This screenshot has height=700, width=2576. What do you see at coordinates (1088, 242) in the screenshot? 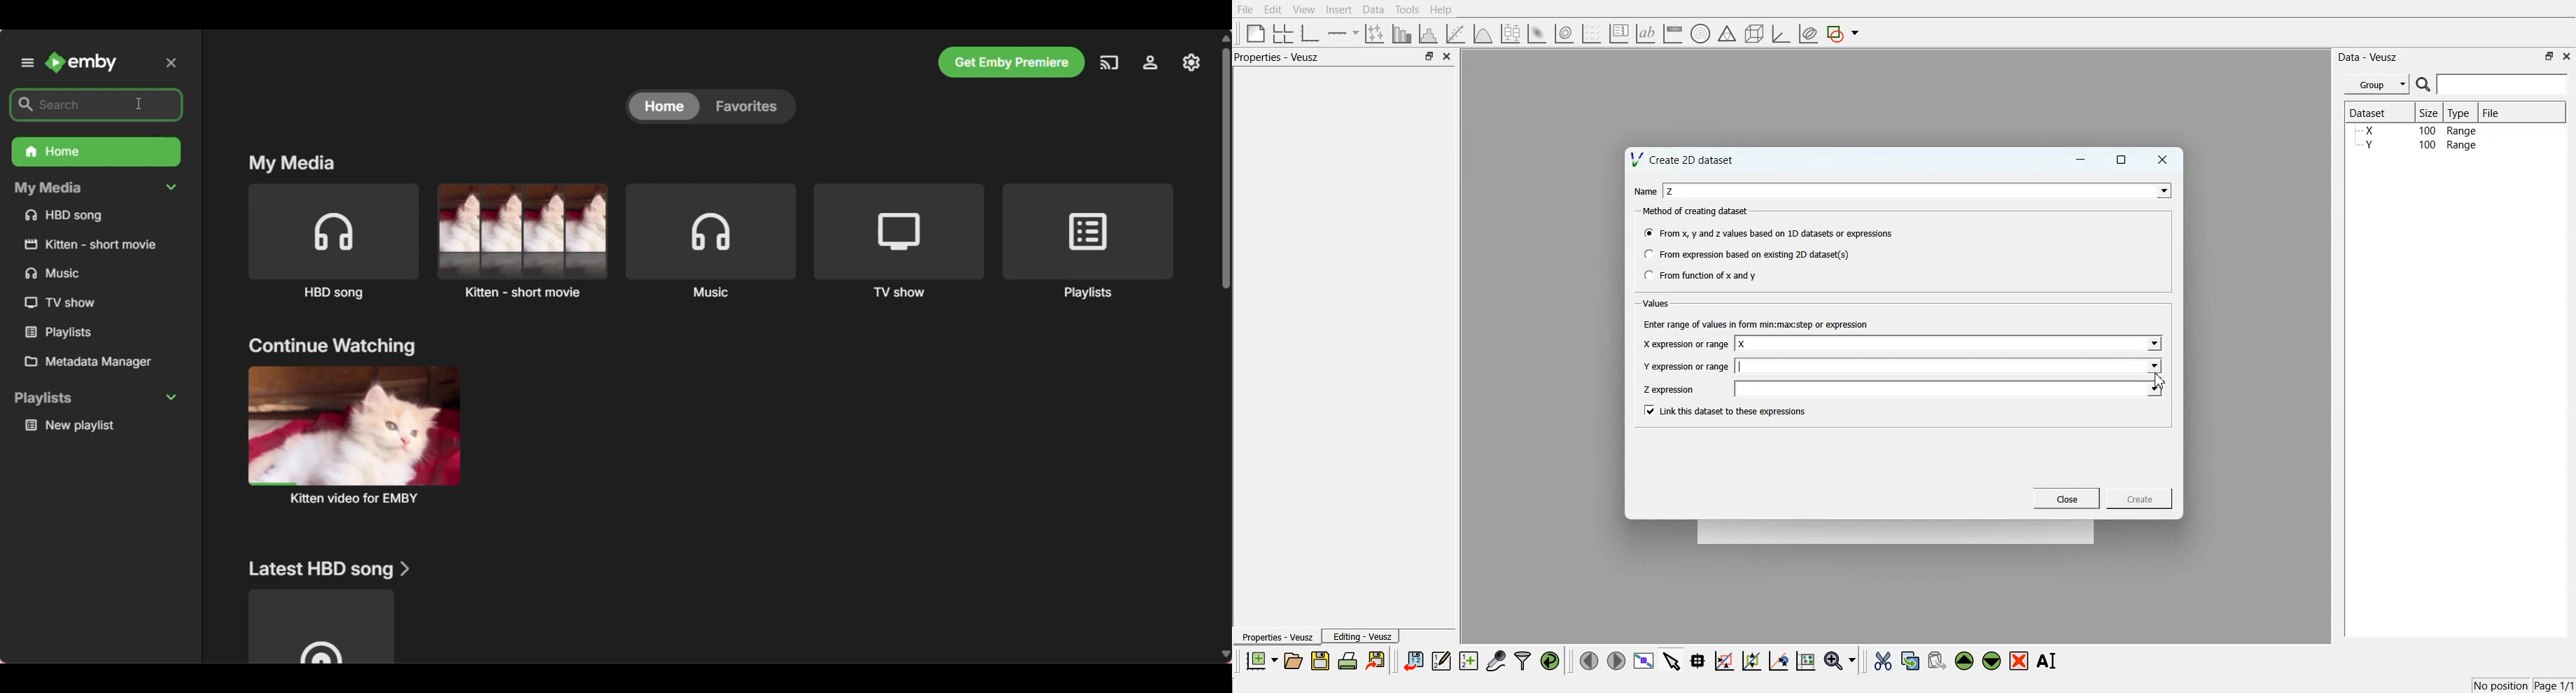
I see `Playlists` at bounding box center [1088, 242].